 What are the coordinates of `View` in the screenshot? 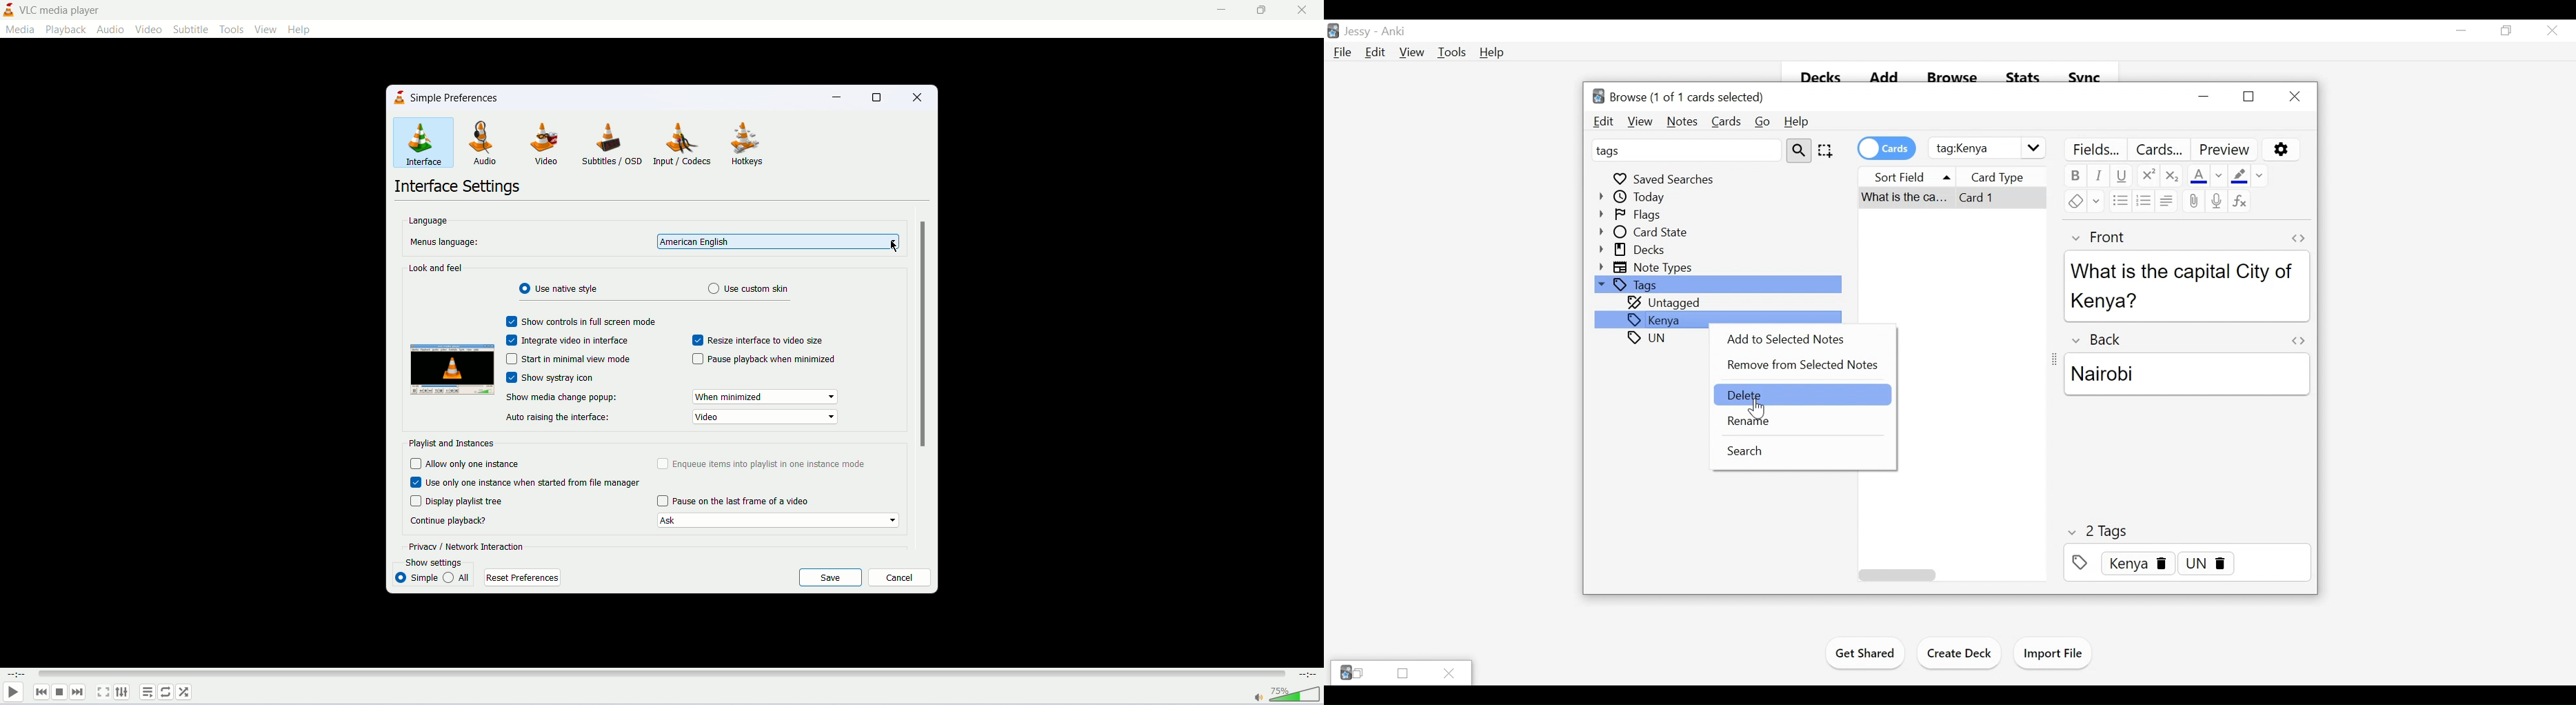 It's located at (1639, 121).